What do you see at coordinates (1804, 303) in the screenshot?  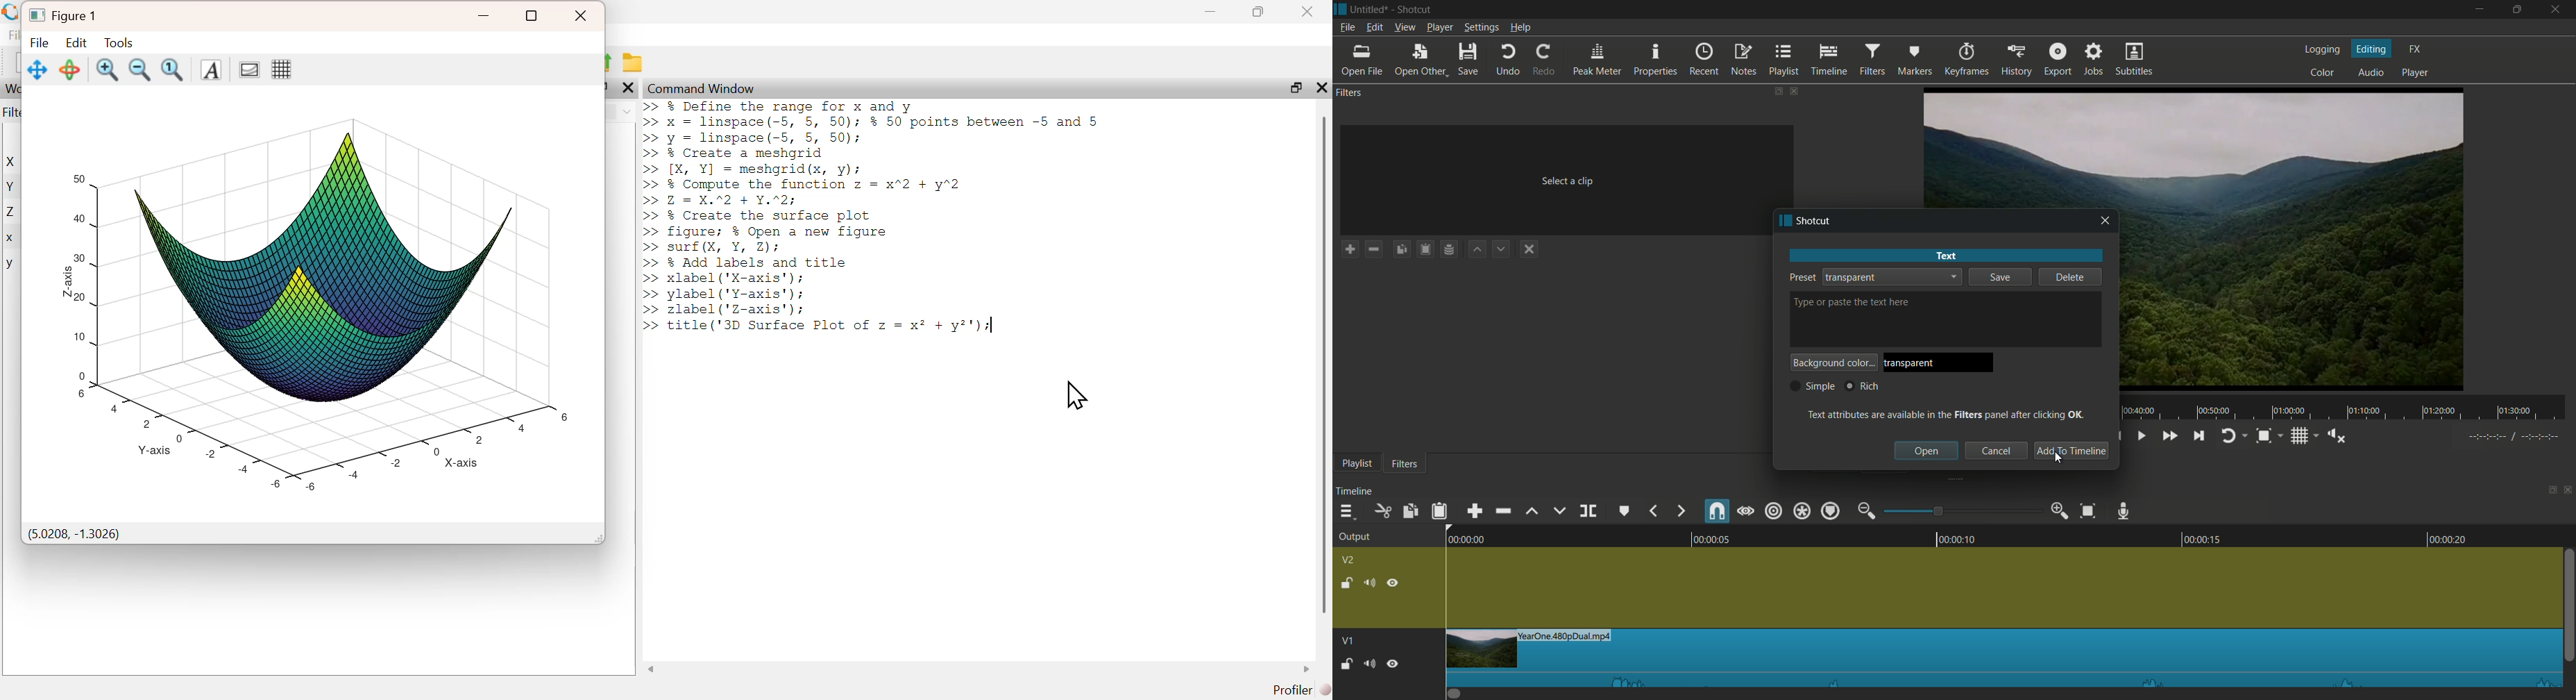 I see `type or paste the text here` at bounding box center [1804, 303].